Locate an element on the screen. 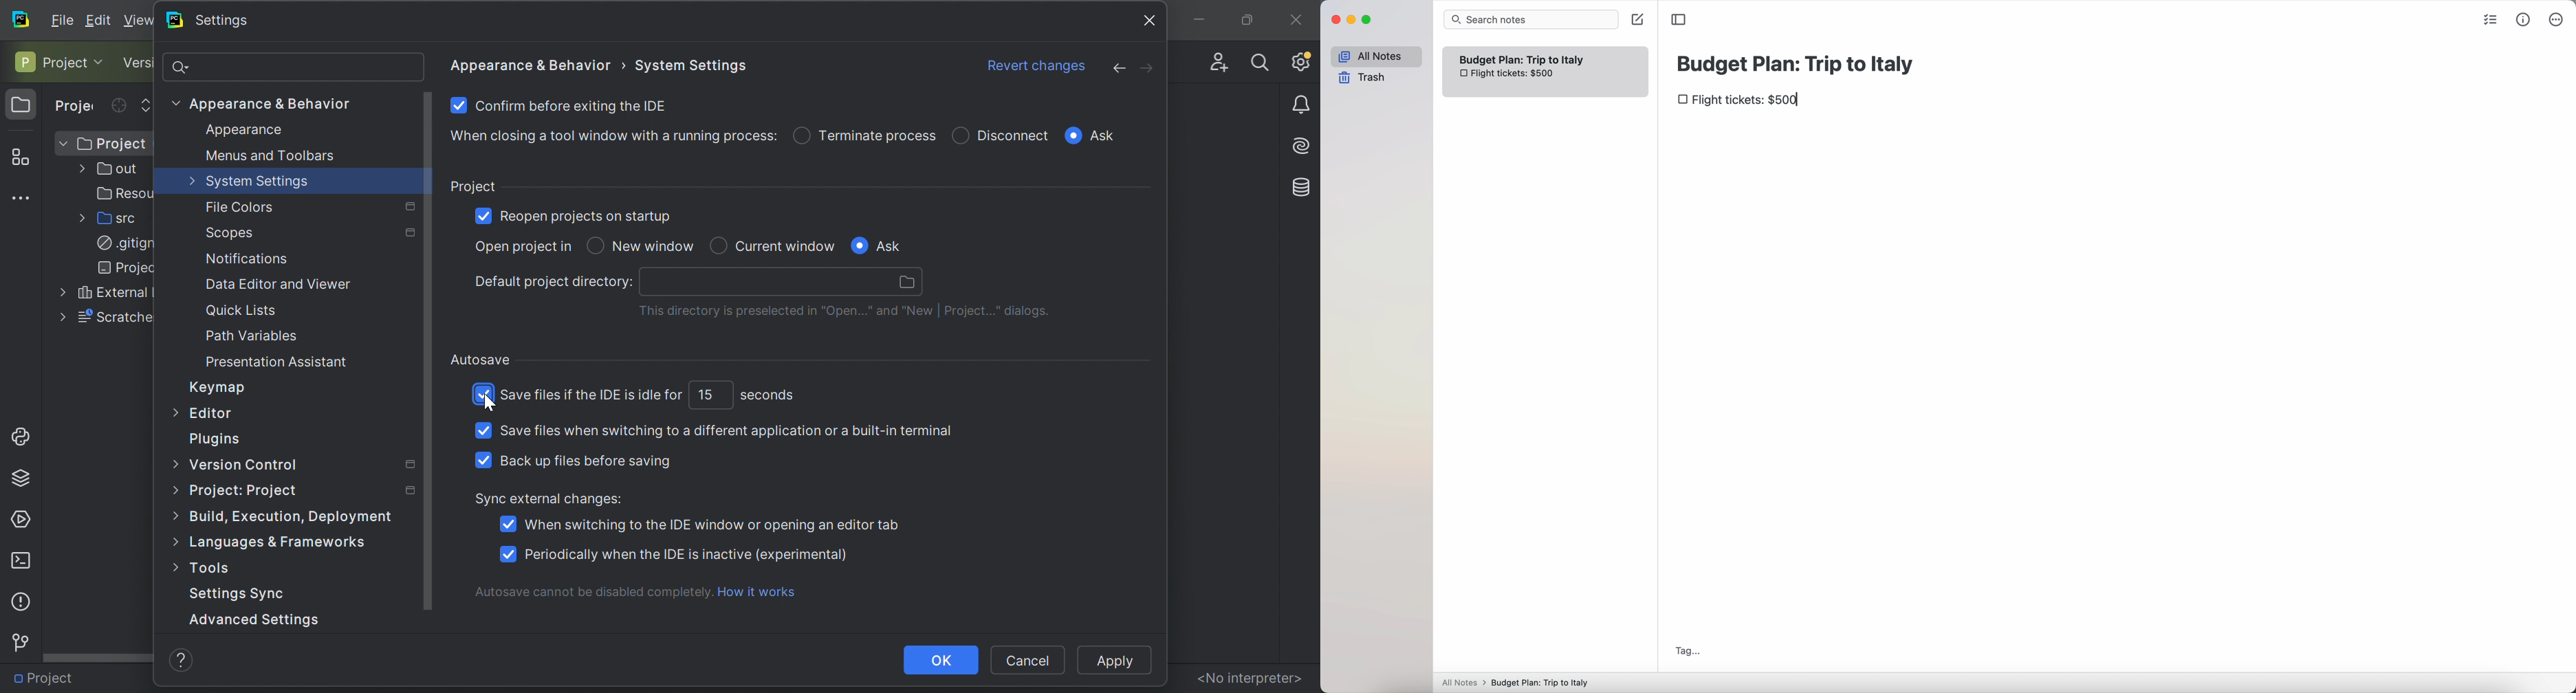  Settings Sync is located at coordinates (239, 594).